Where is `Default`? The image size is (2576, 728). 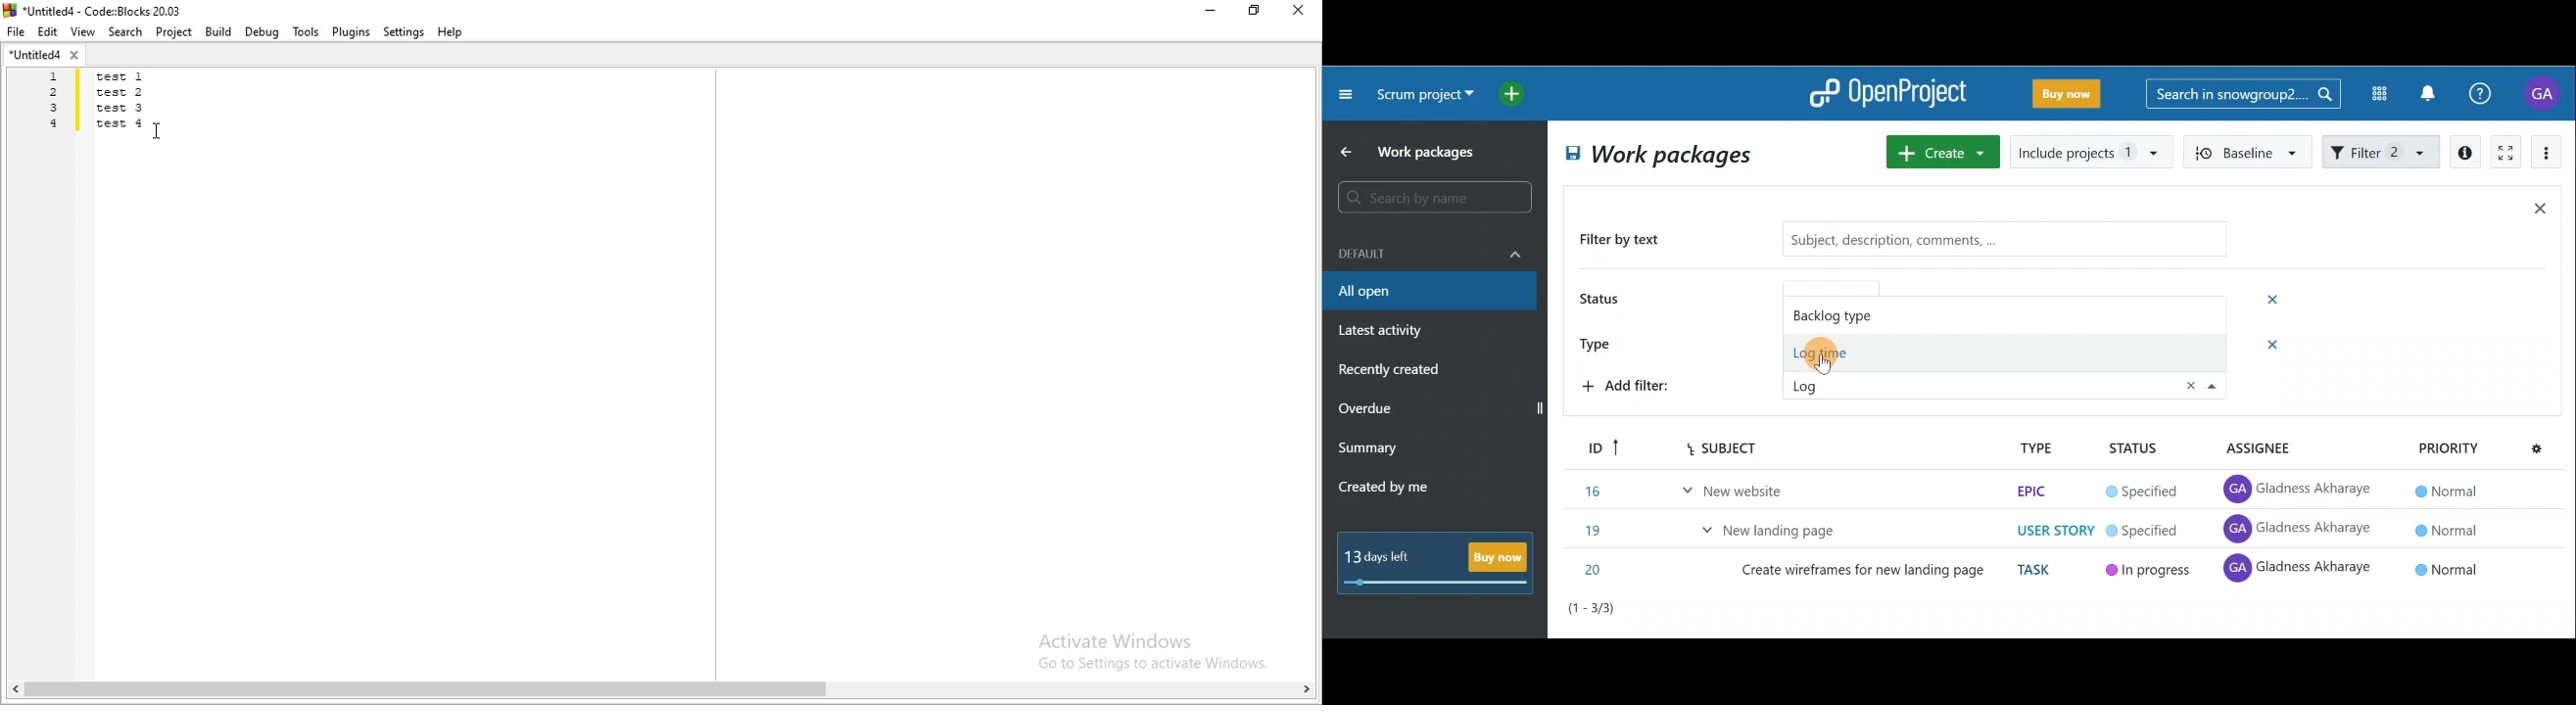 Default is located at coordinates (1430, 252).